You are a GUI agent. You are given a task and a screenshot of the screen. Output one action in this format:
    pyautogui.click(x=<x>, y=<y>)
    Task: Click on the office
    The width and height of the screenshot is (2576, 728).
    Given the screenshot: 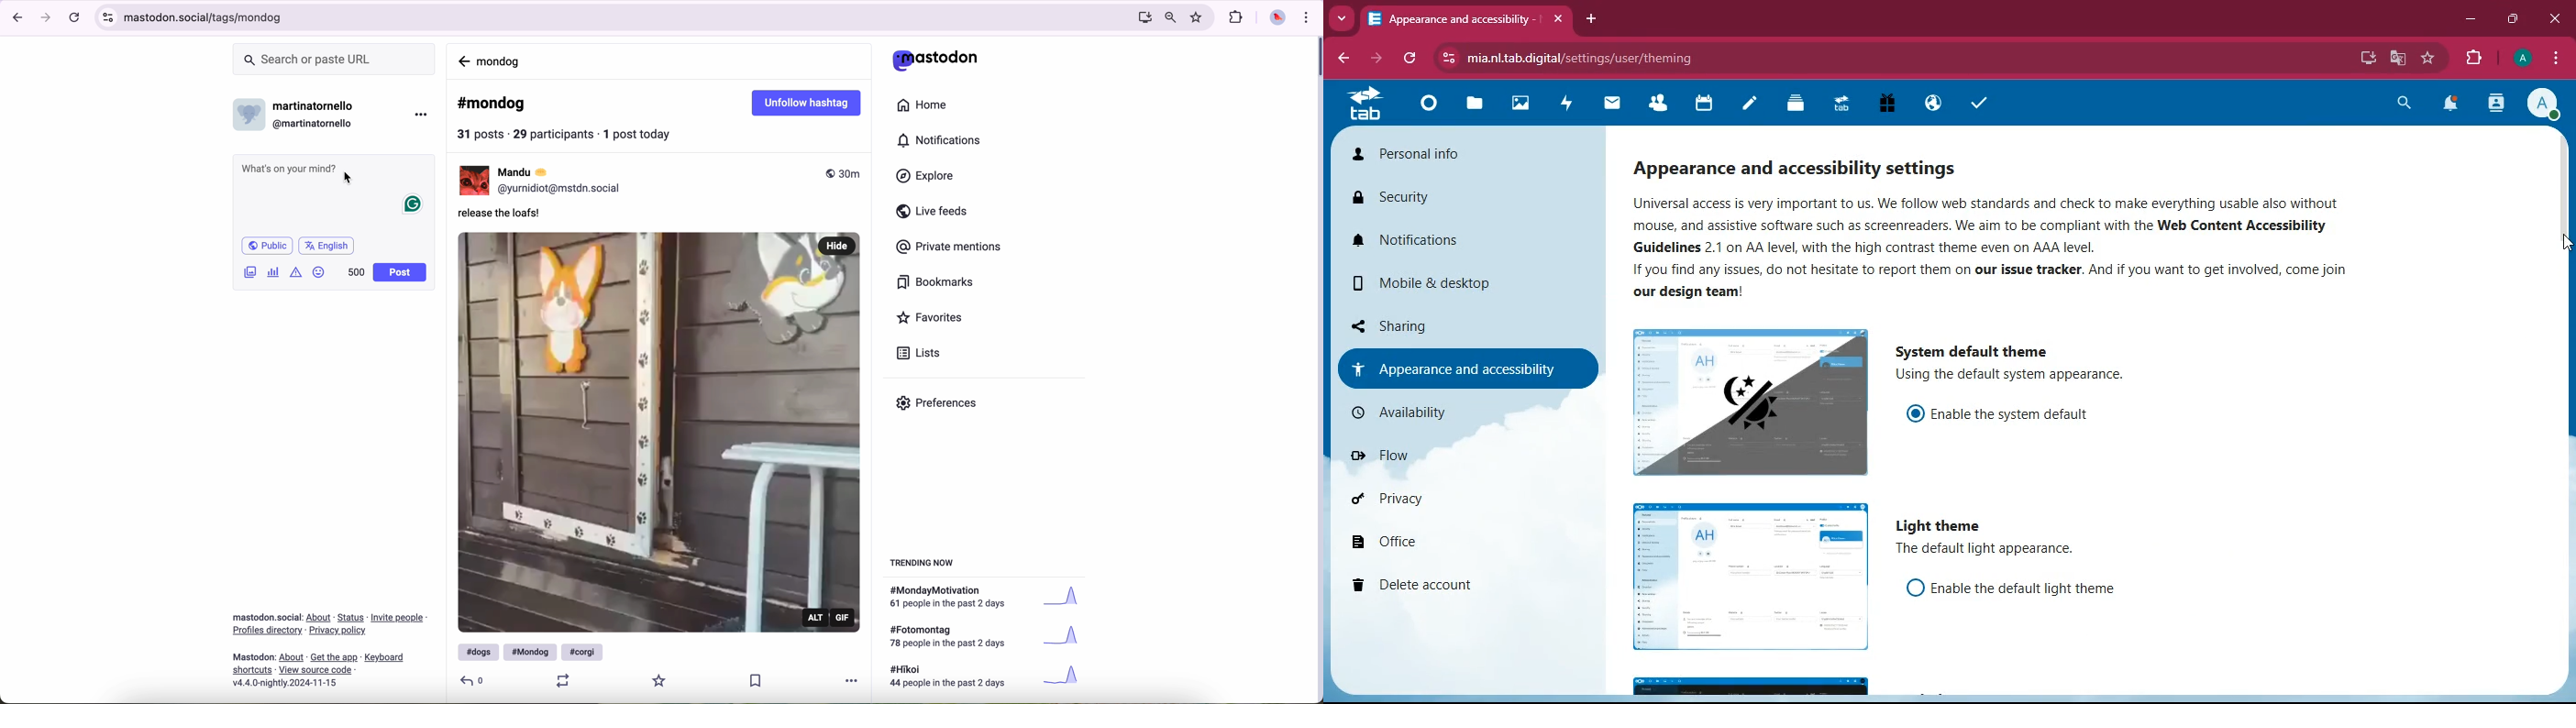 What is the action you would take?
    pyautogui.click(x=1439, y=545)
    